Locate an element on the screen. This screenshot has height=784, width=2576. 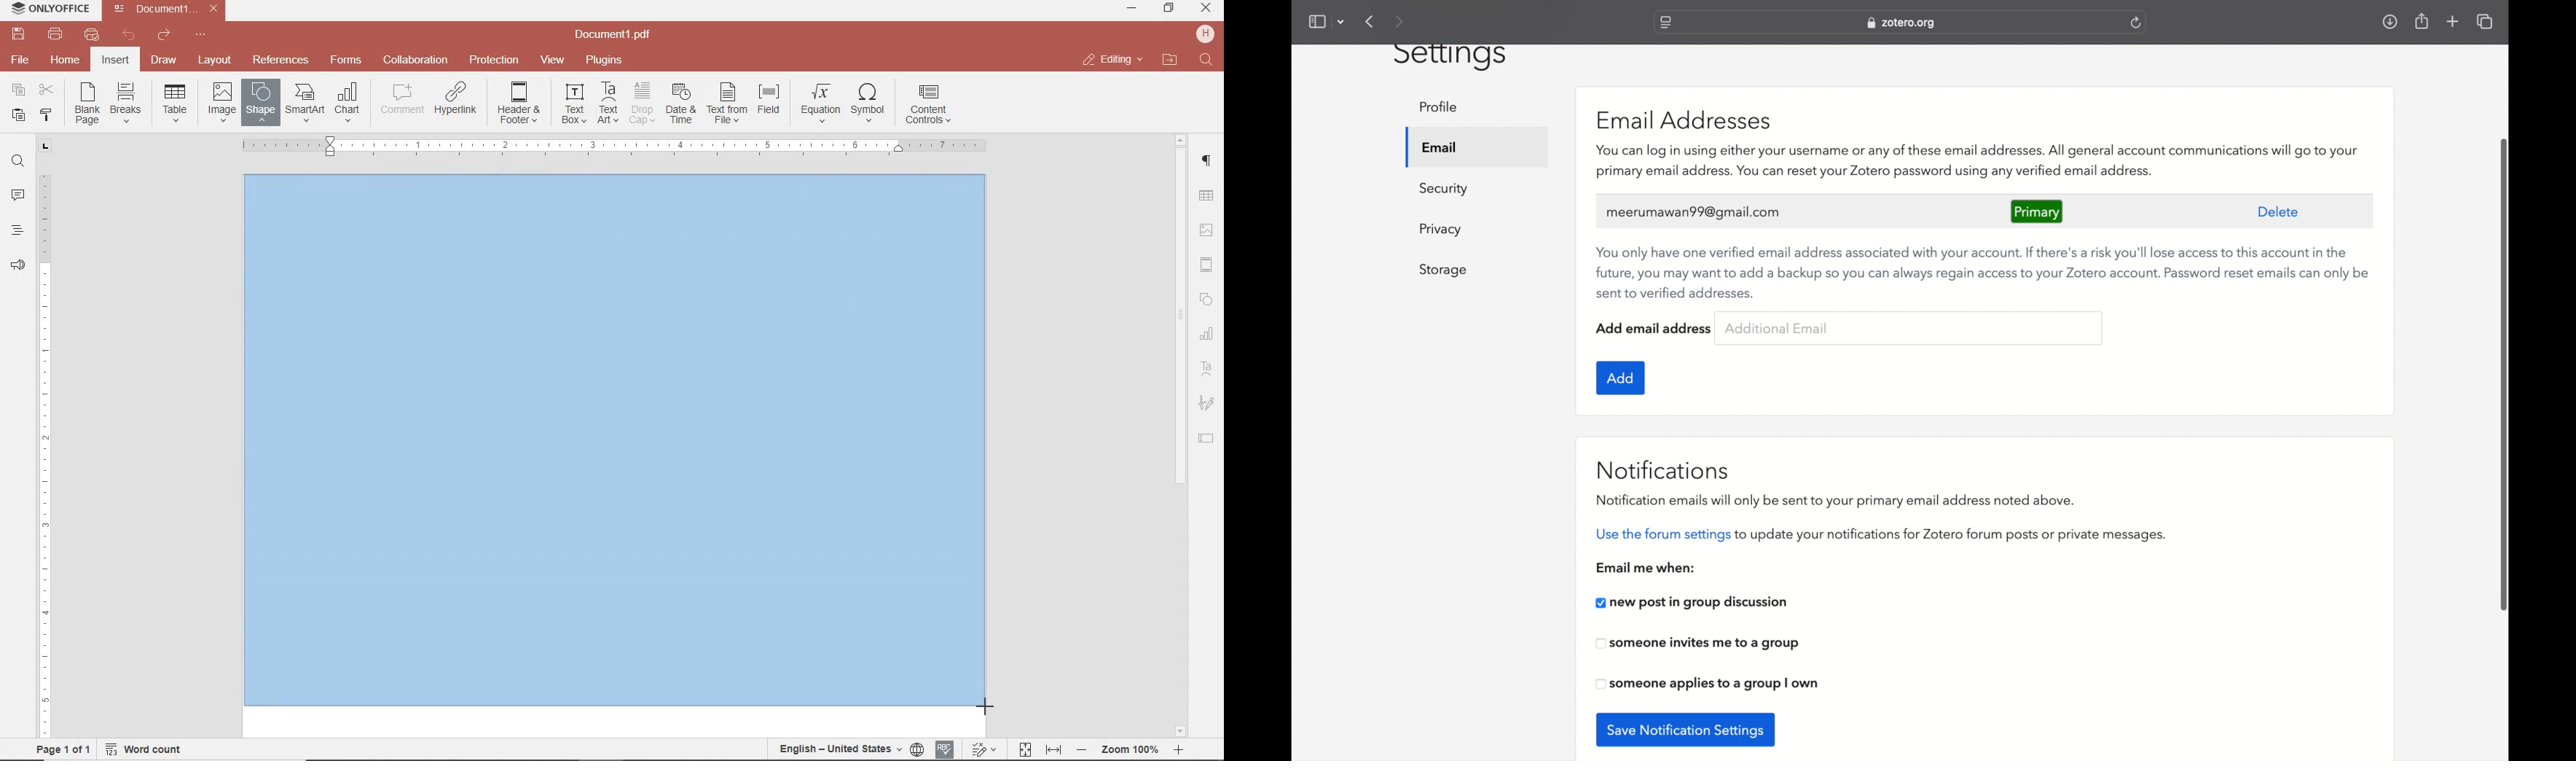
SHAPES is located at coordinates (1207, 301).